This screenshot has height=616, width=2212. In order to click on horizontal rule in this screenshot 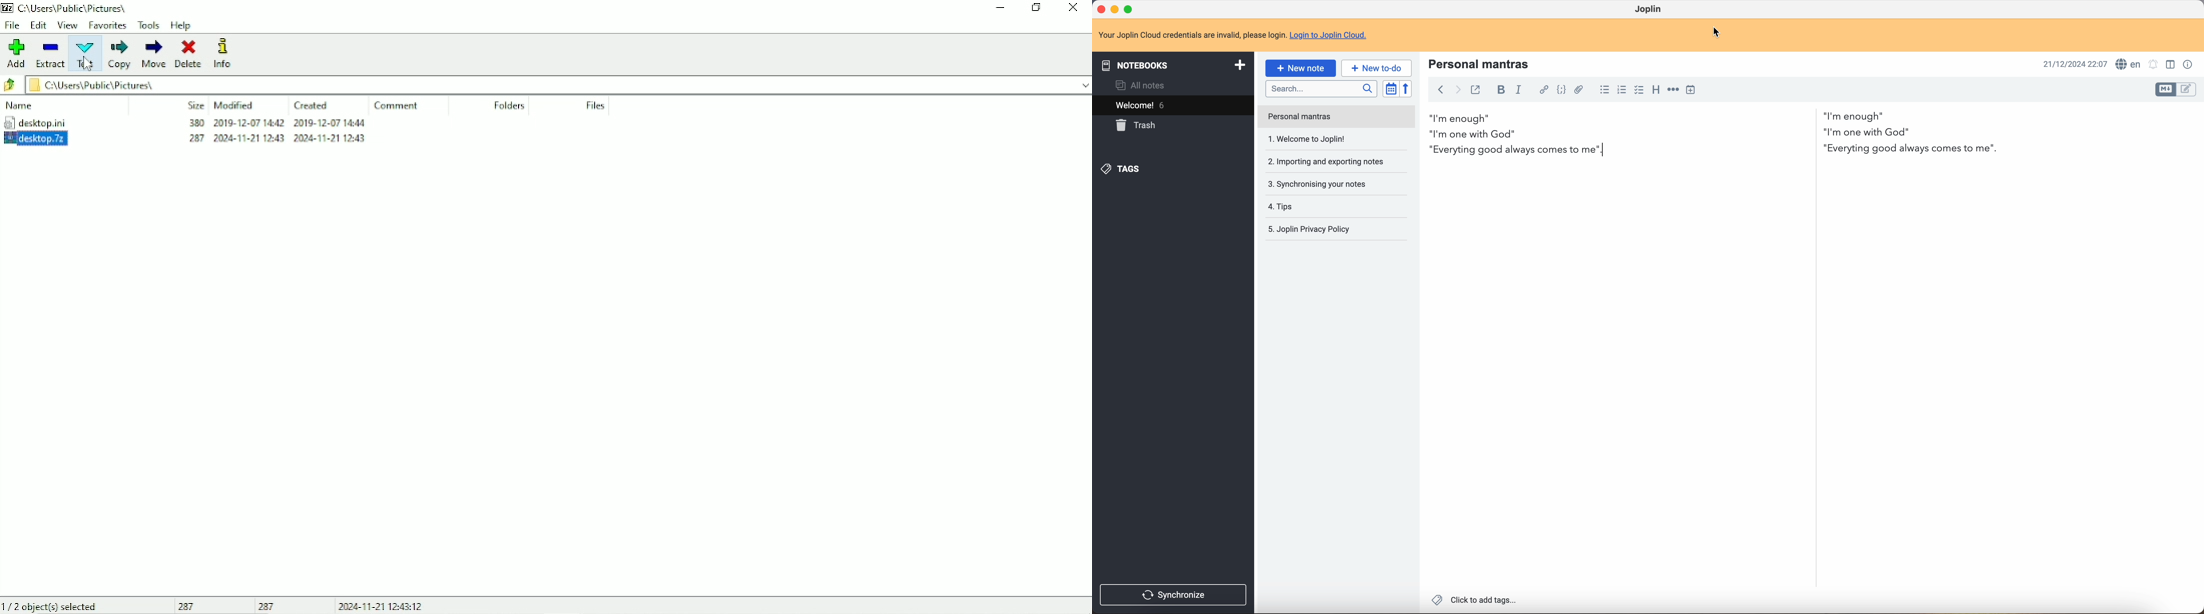, I will do `click(1674, 91)`.